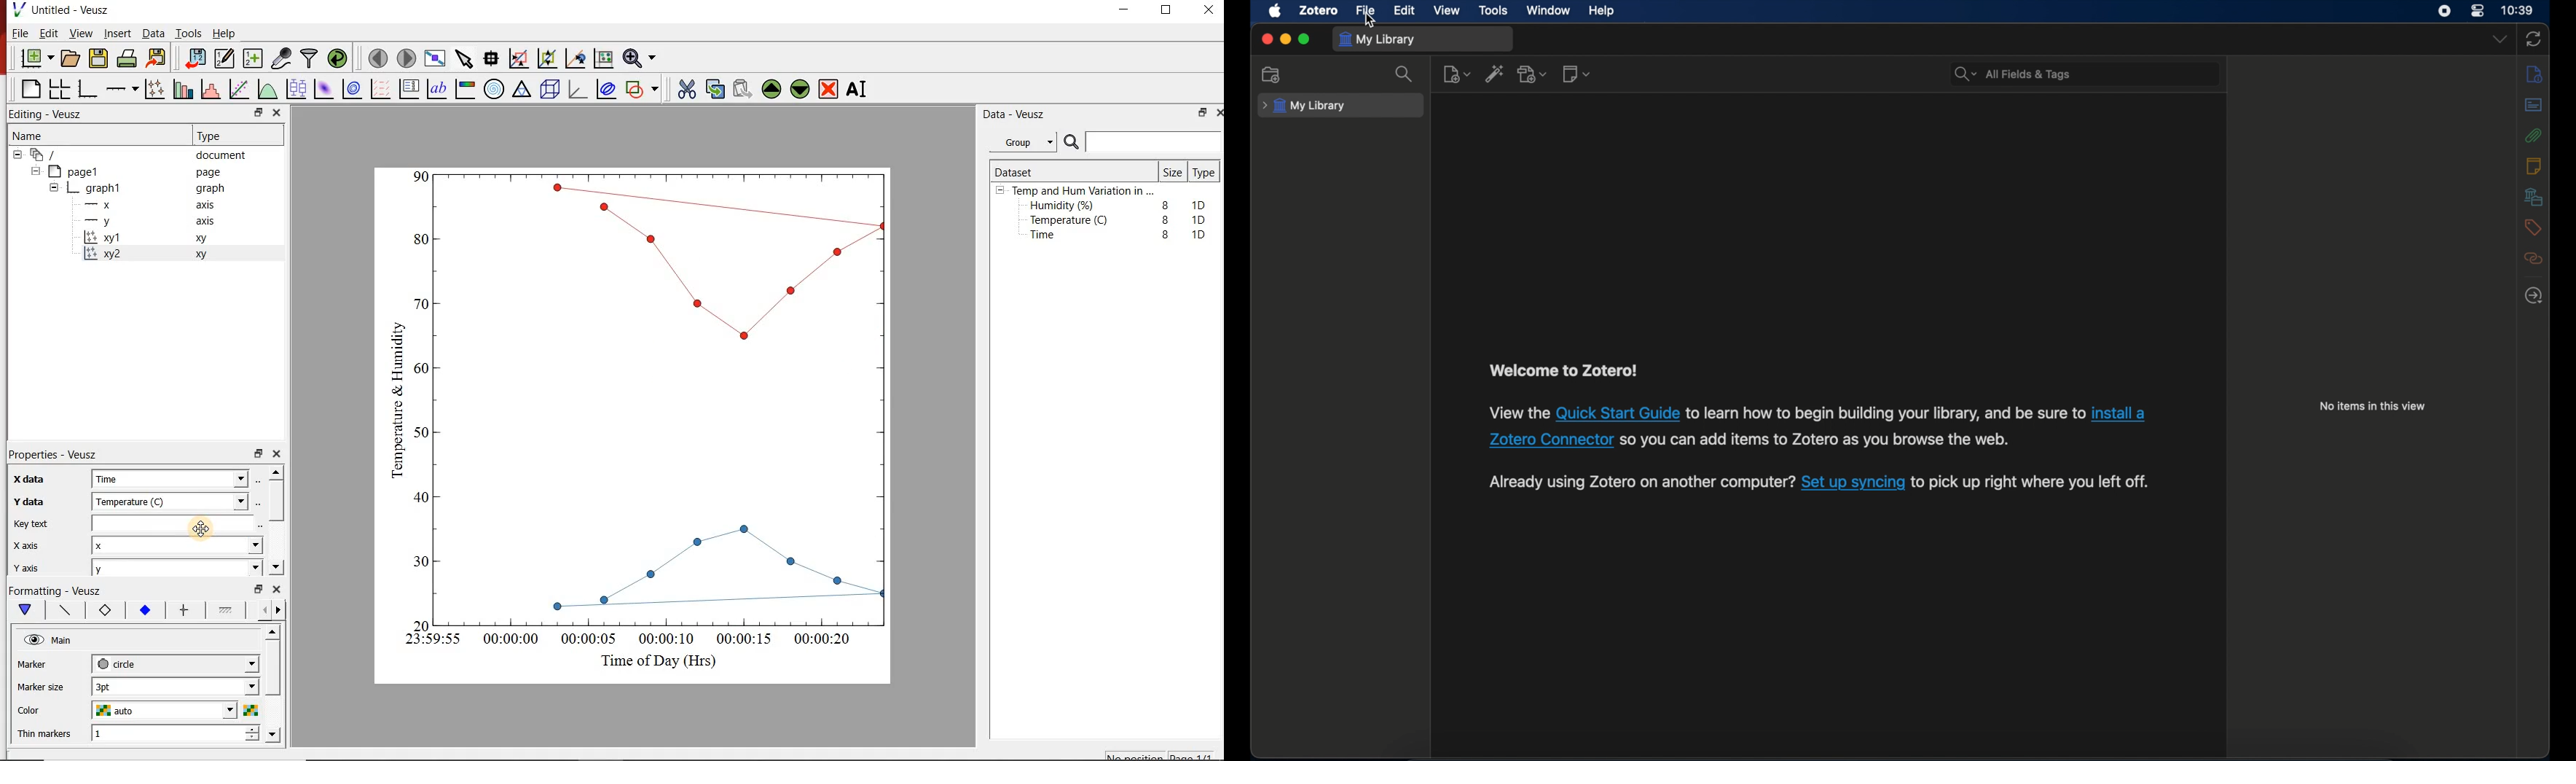 Image resolution: width=2576 pixels, height=784 pixels. I want to click on time, so click(2518, 11).